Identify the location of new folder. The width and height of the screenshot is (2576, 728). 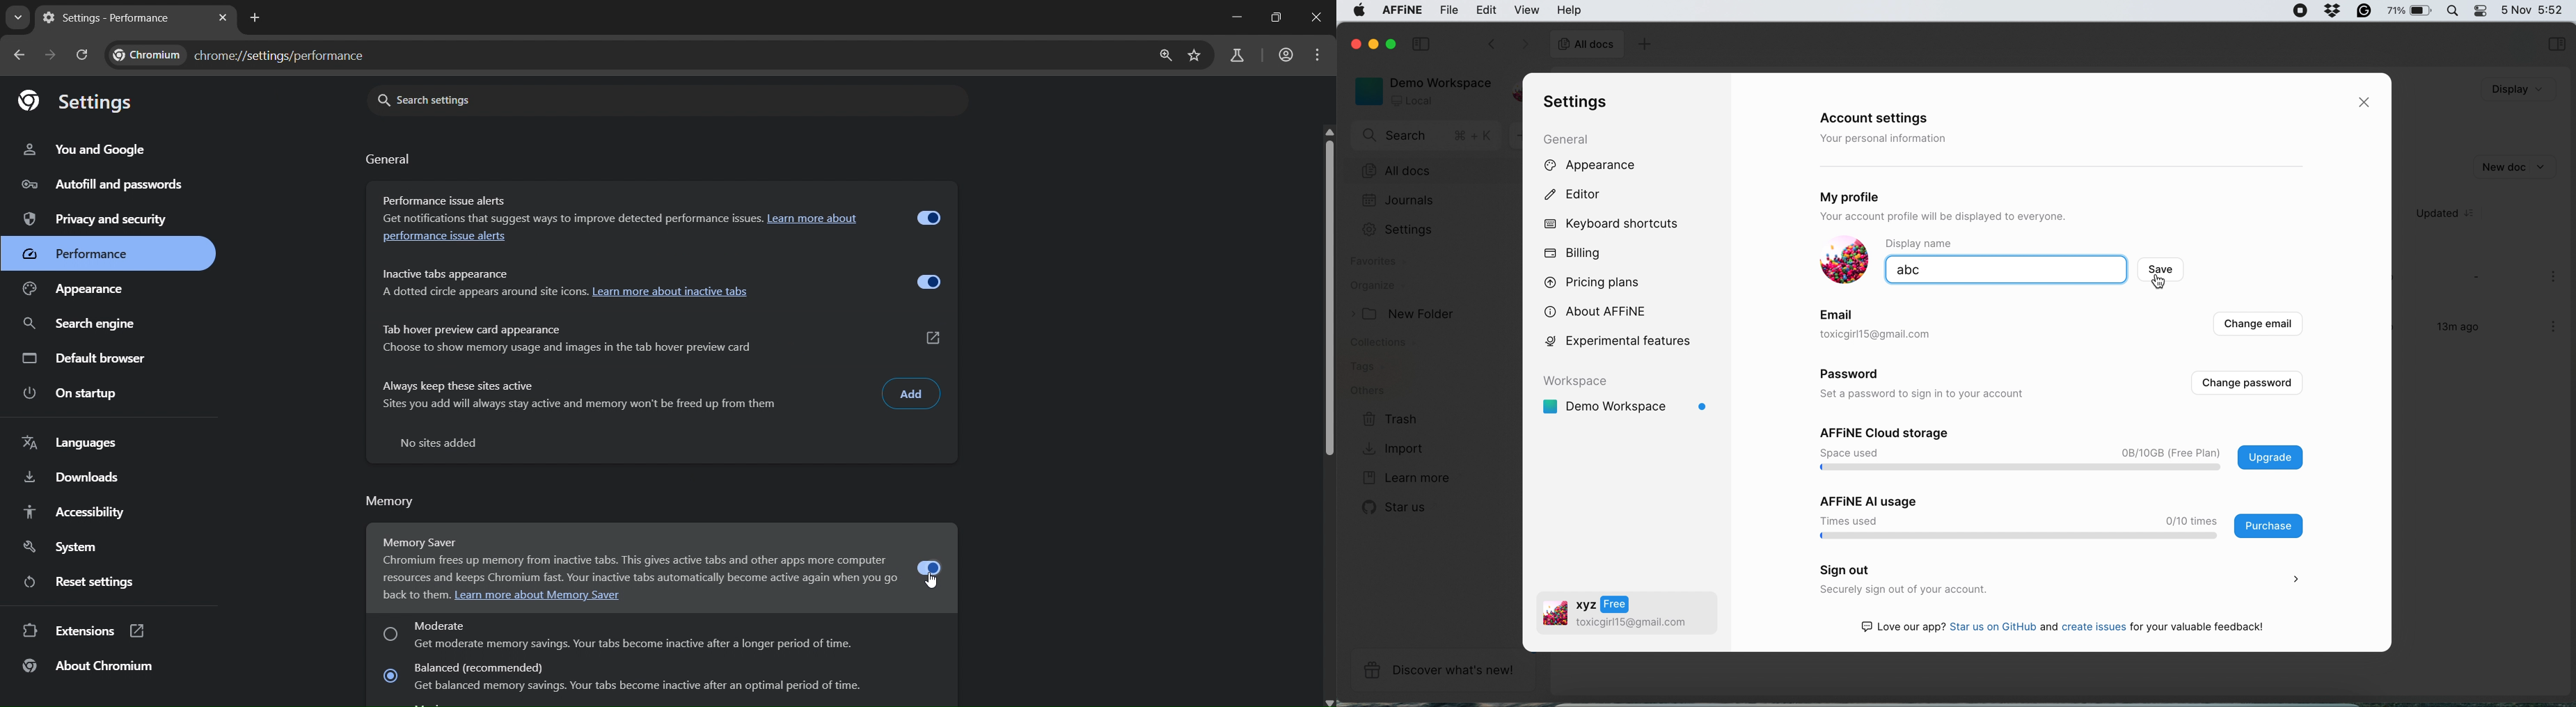
(1407, 314).